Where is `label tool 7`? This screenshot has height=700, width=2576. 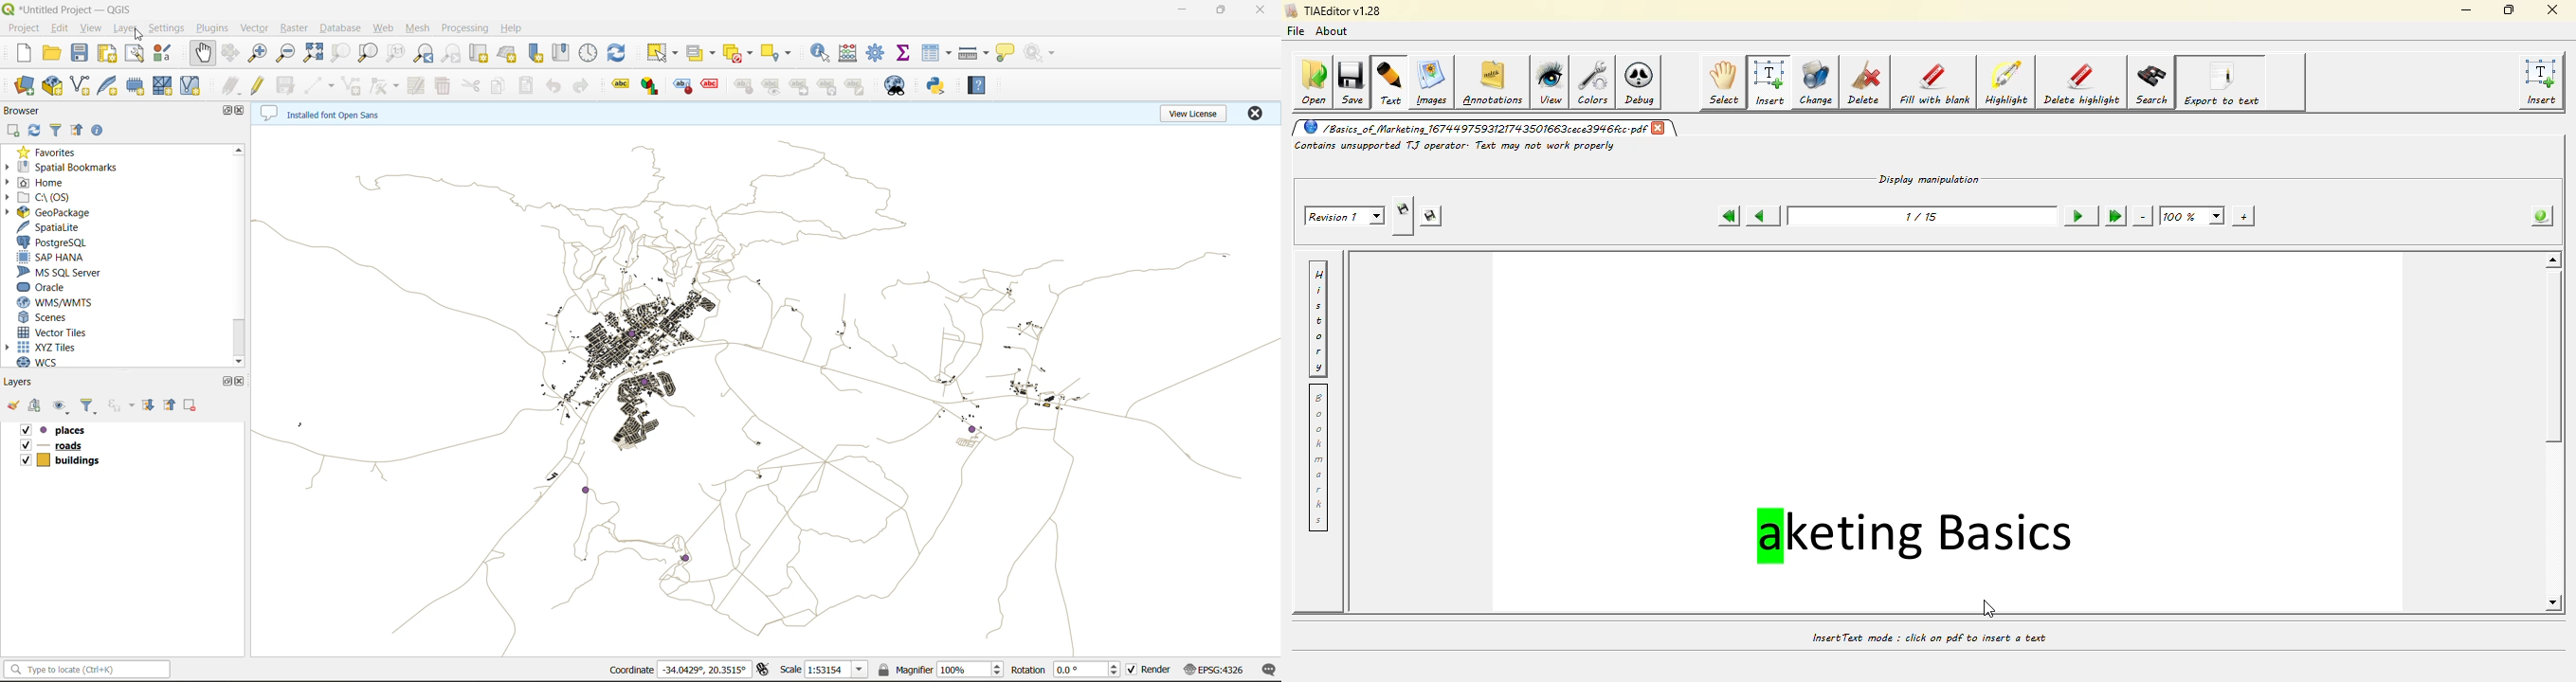
label tool 7 is located at coordinates (803, 88).